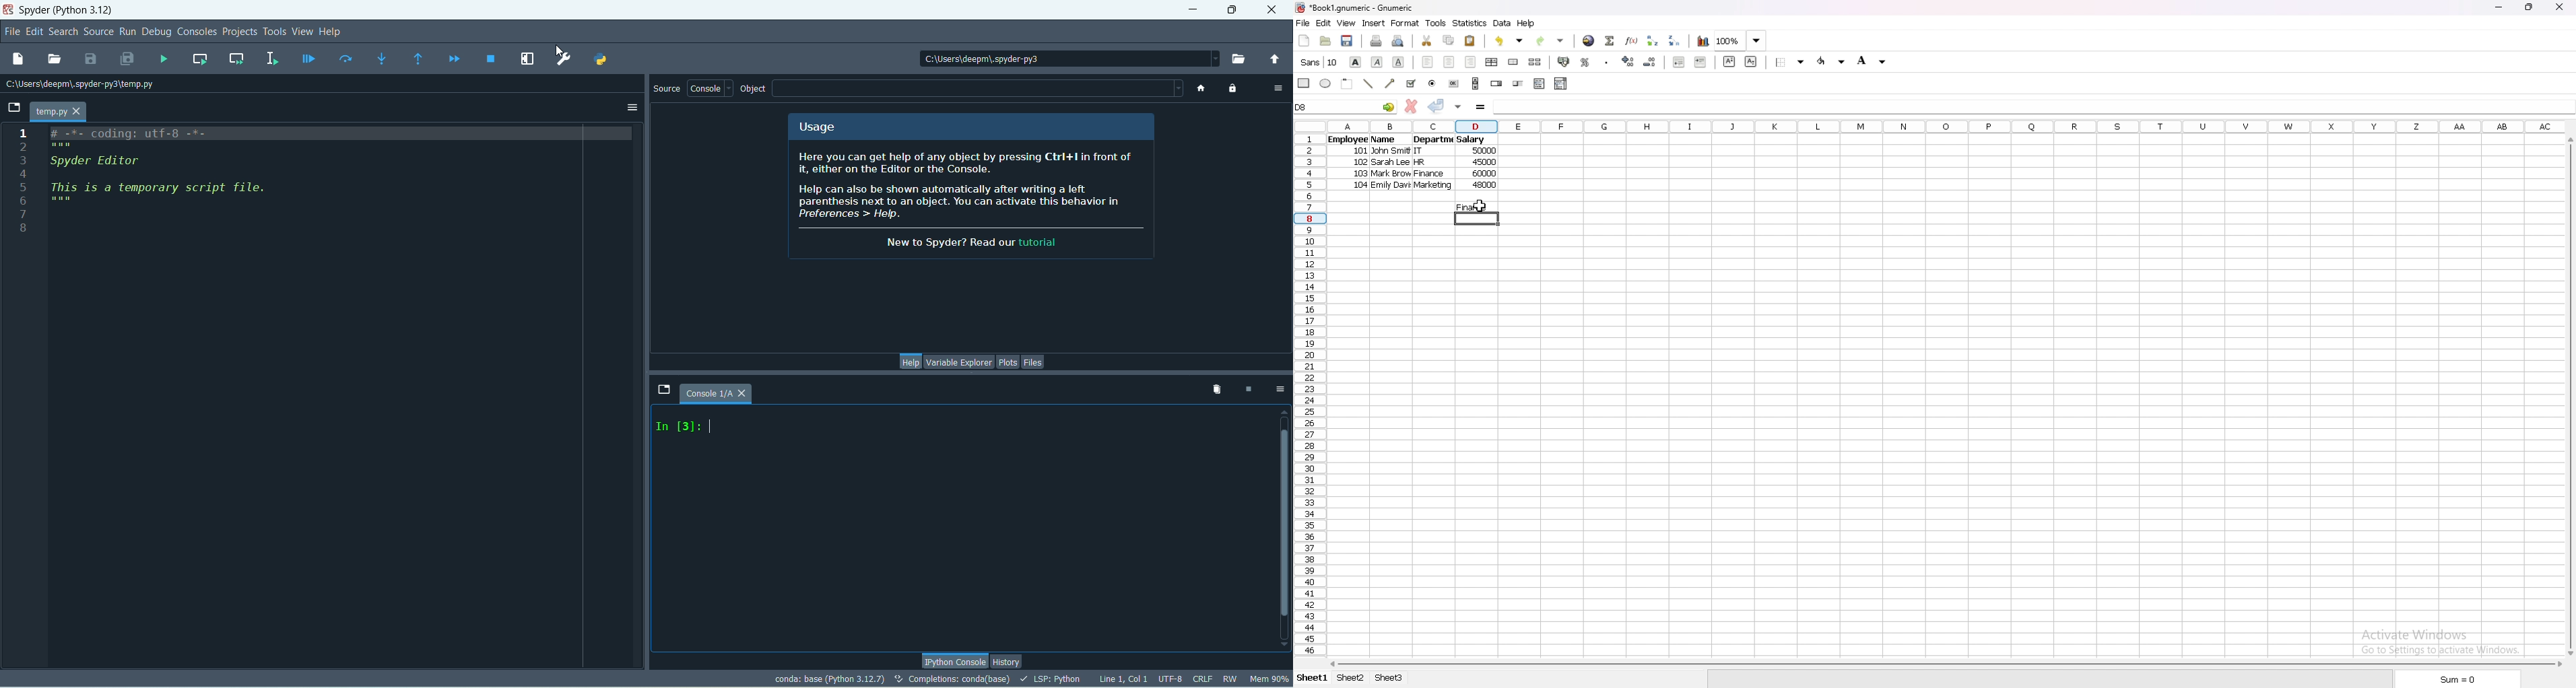  I want to click on 104, so click(1360, 185).